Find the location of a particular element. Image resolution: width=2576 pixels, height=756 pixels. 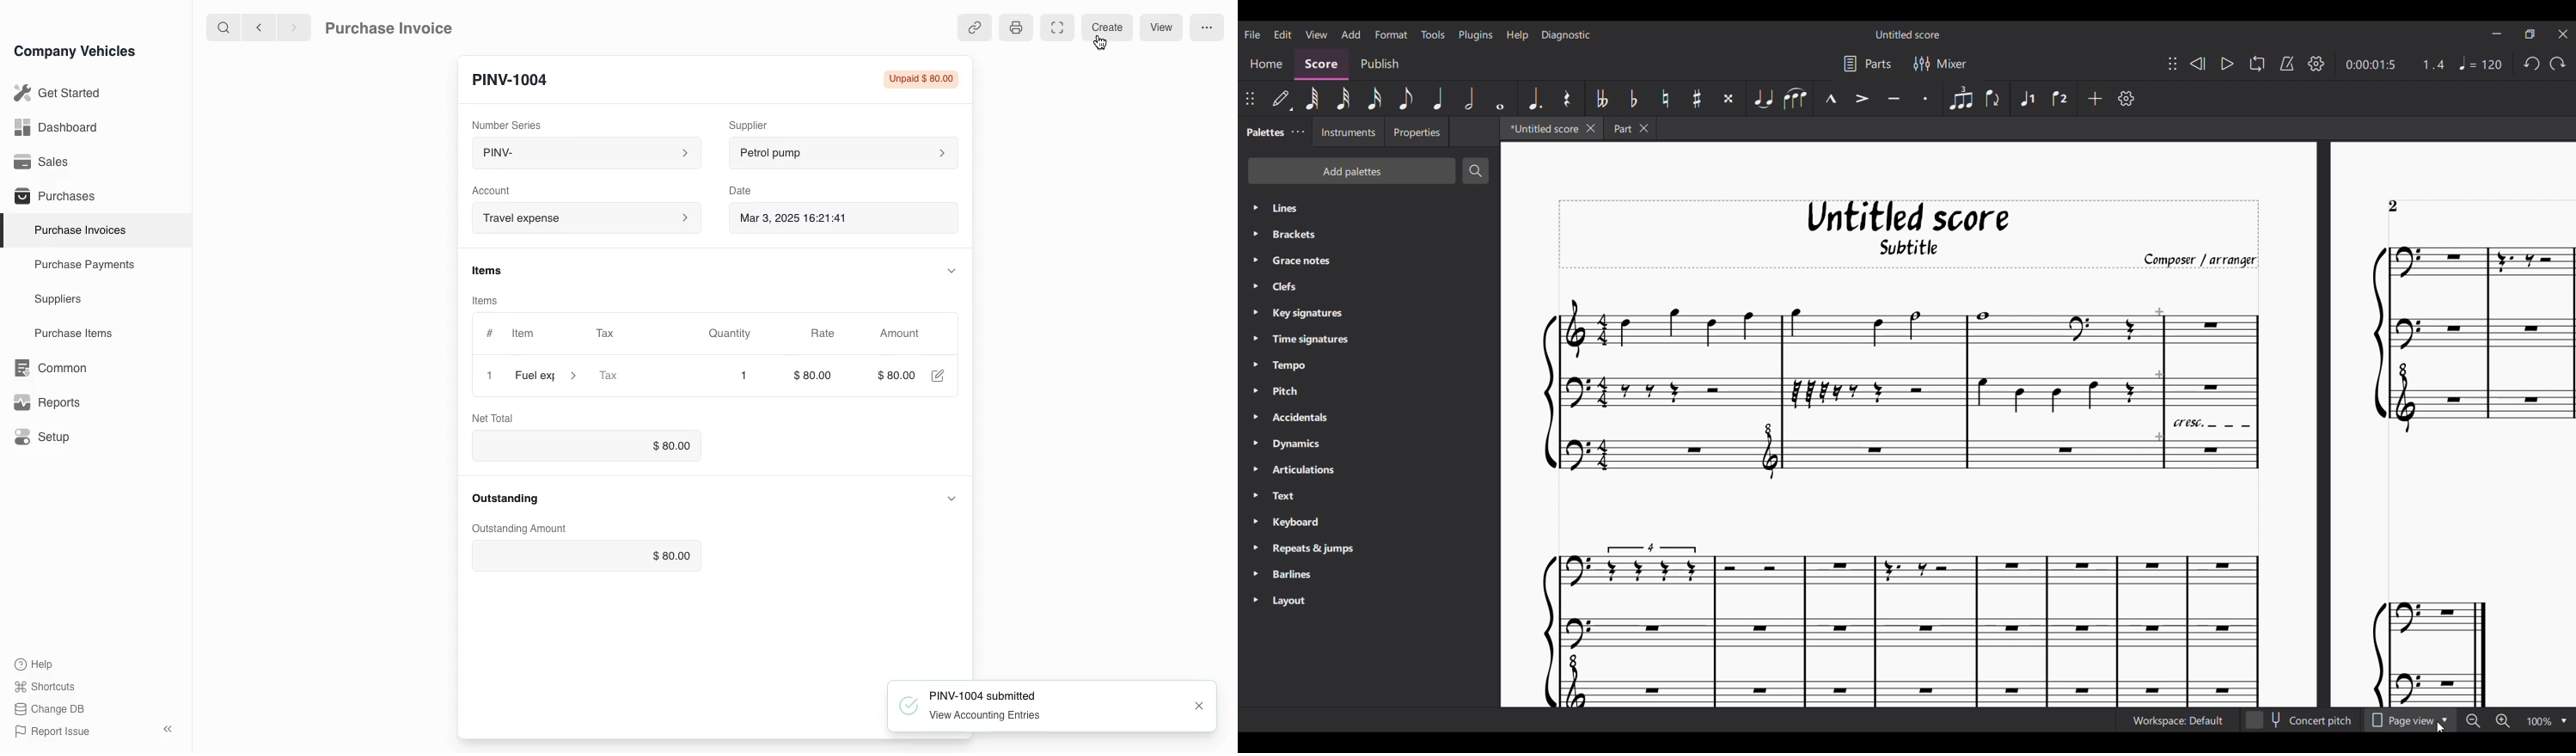

Reports is located at coordinates (47, 402).